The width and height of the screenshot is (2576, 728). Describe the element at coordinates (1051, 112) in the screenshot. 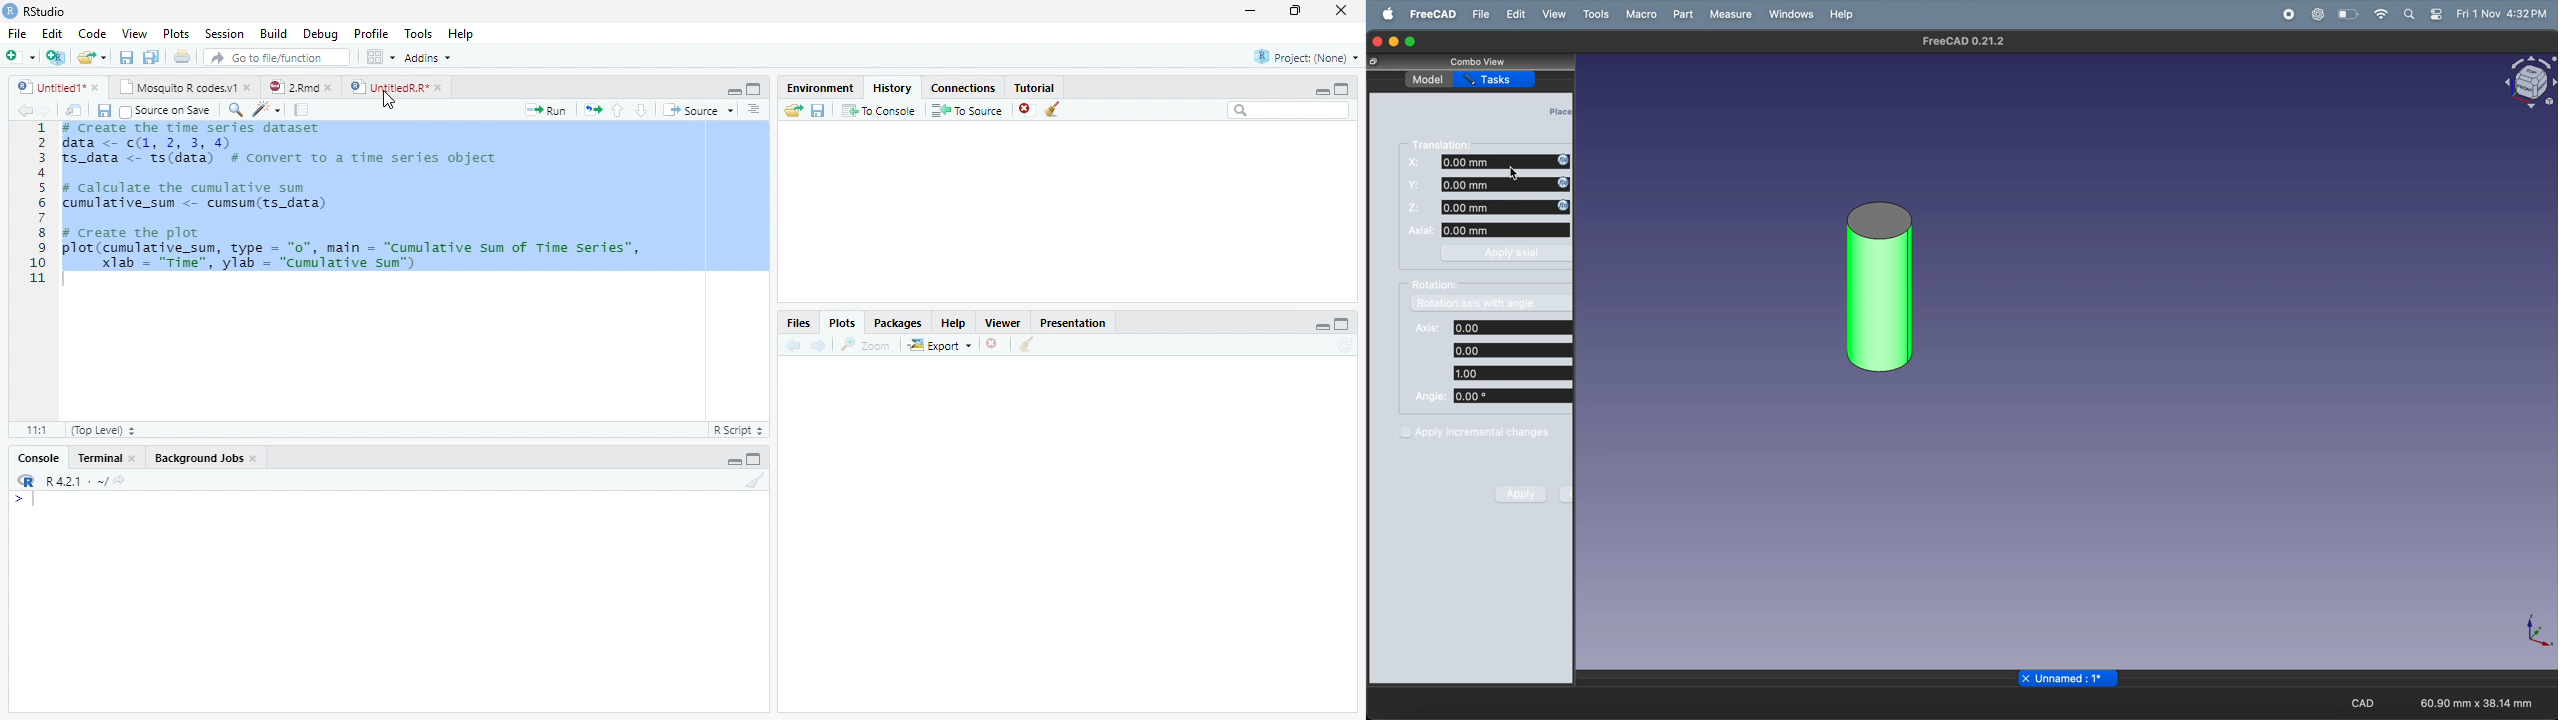

I see `Clear Console` at that location.